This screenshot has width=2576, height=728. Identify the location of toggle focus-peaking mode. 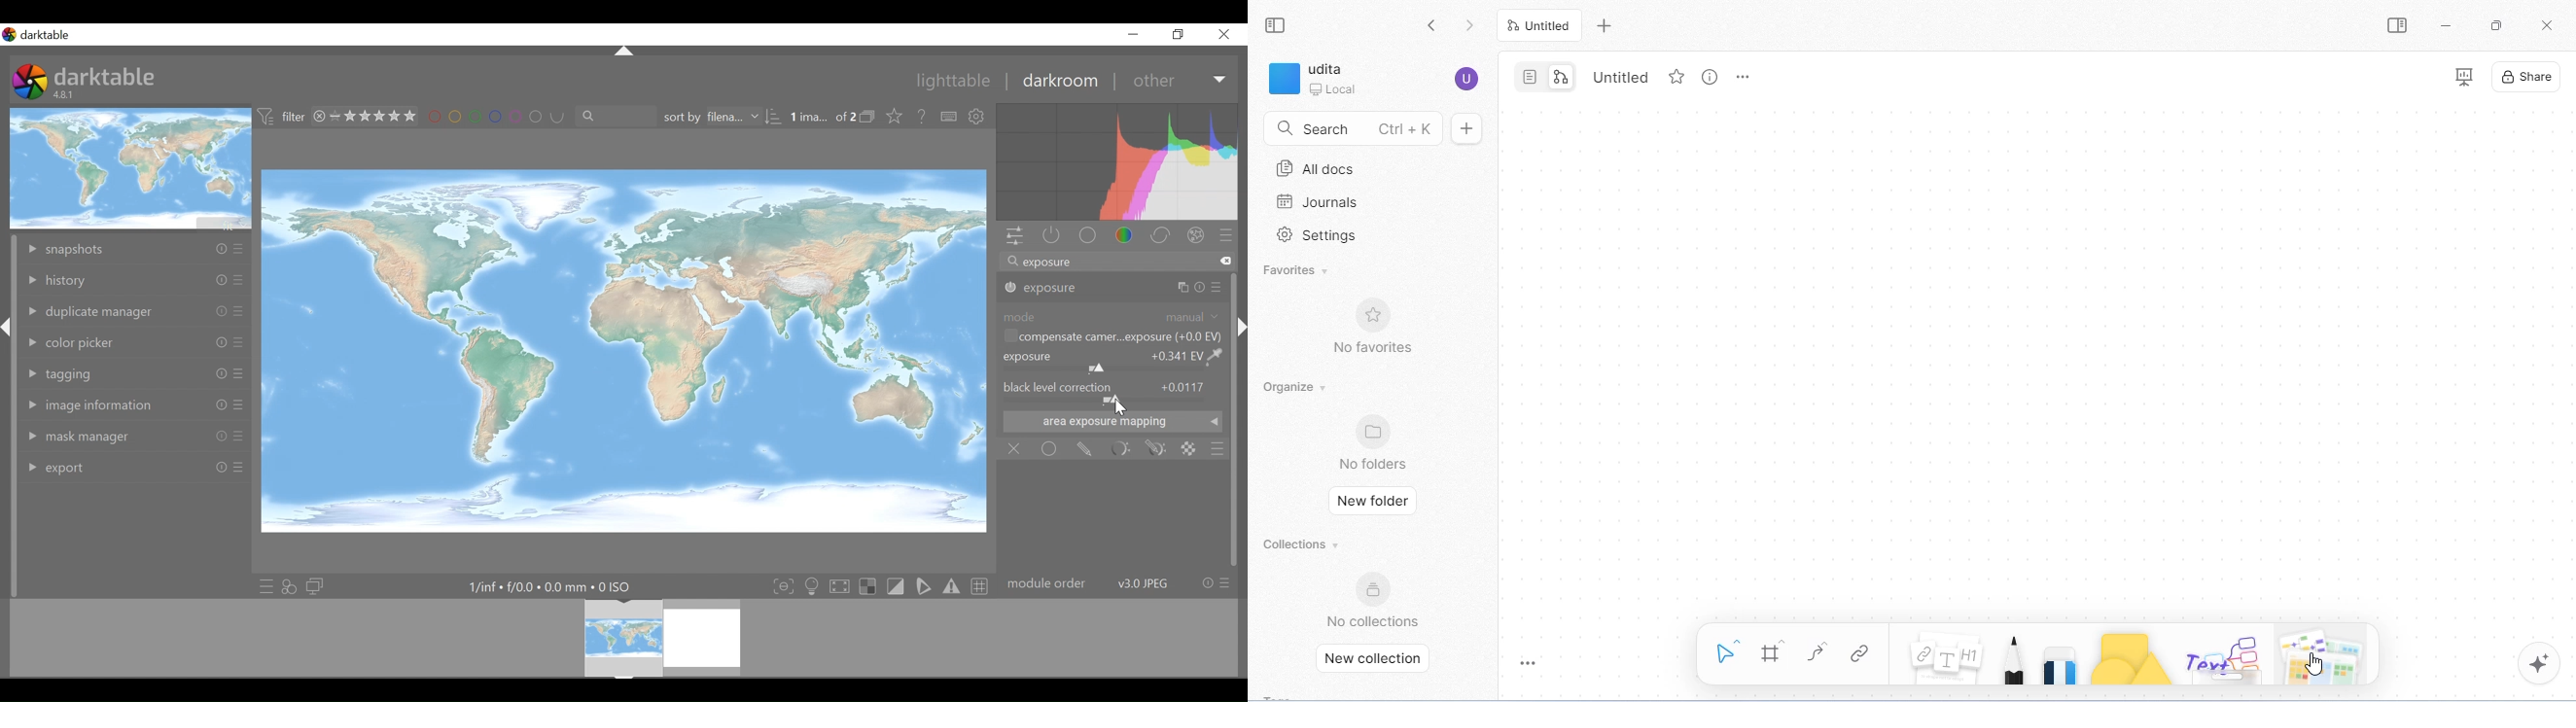
(782, 586).